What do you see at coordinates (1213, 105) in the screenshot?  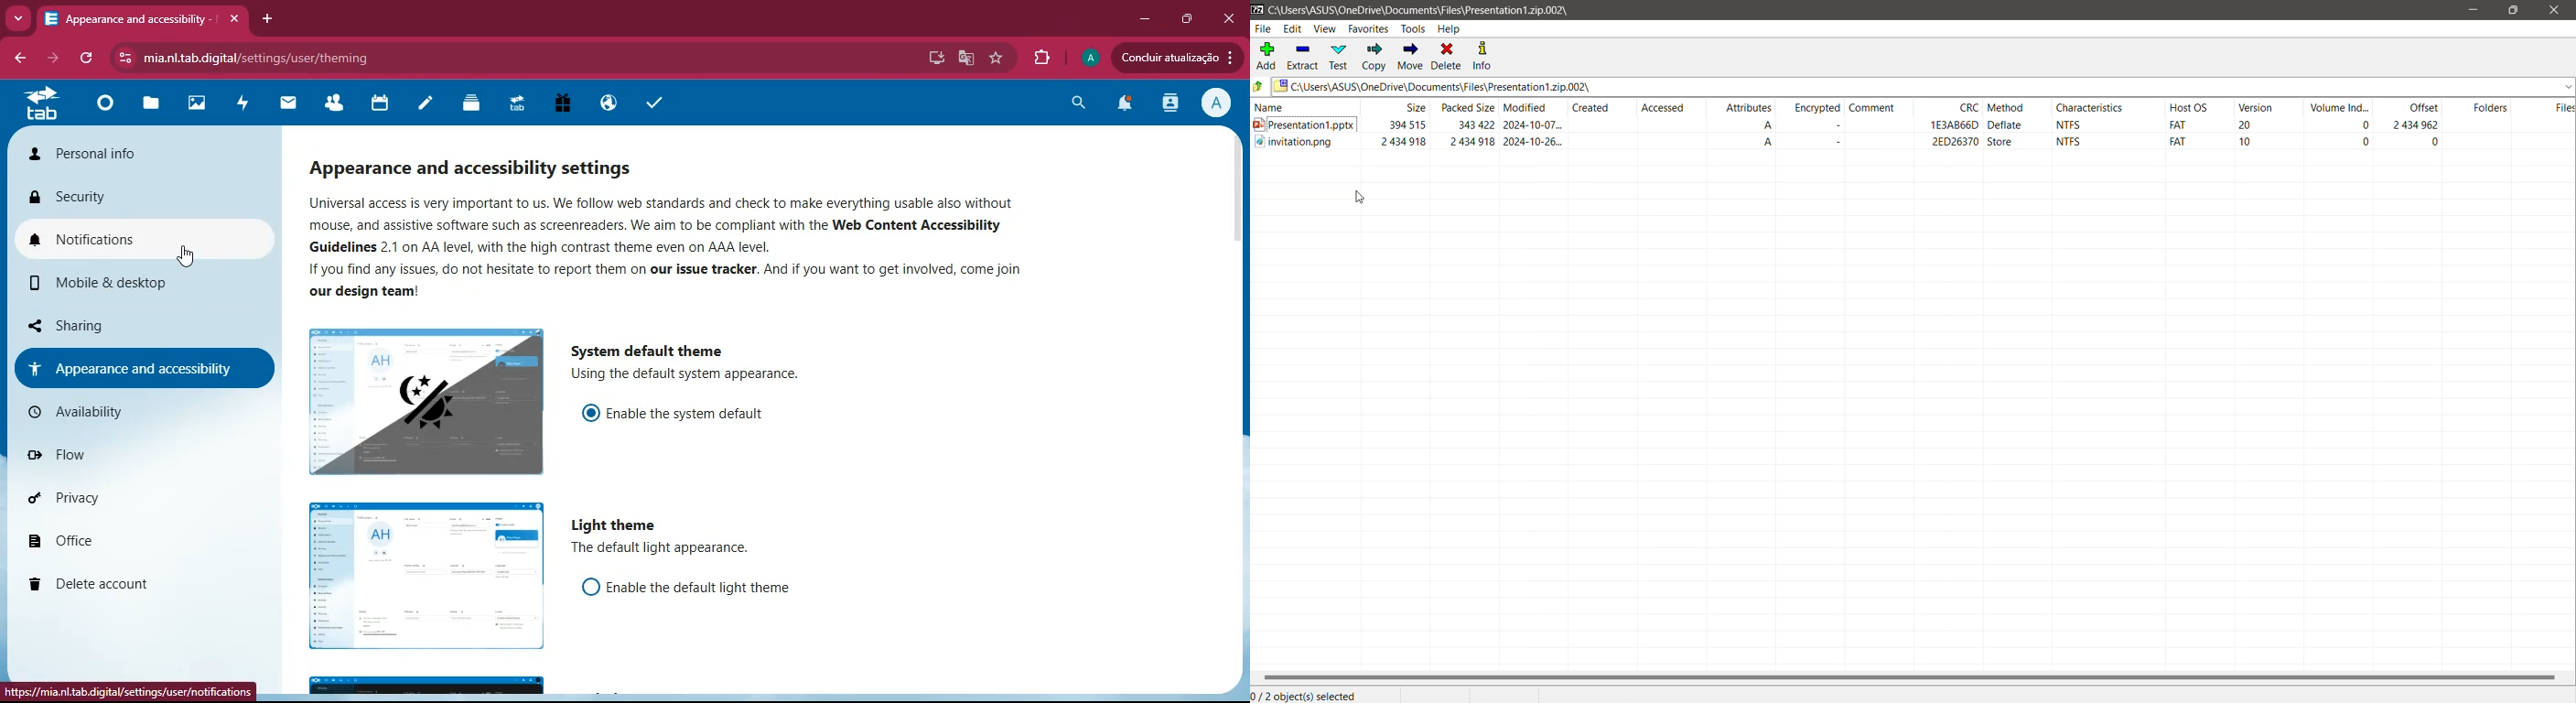 I see `profile` at bounding box center [1213, 105].